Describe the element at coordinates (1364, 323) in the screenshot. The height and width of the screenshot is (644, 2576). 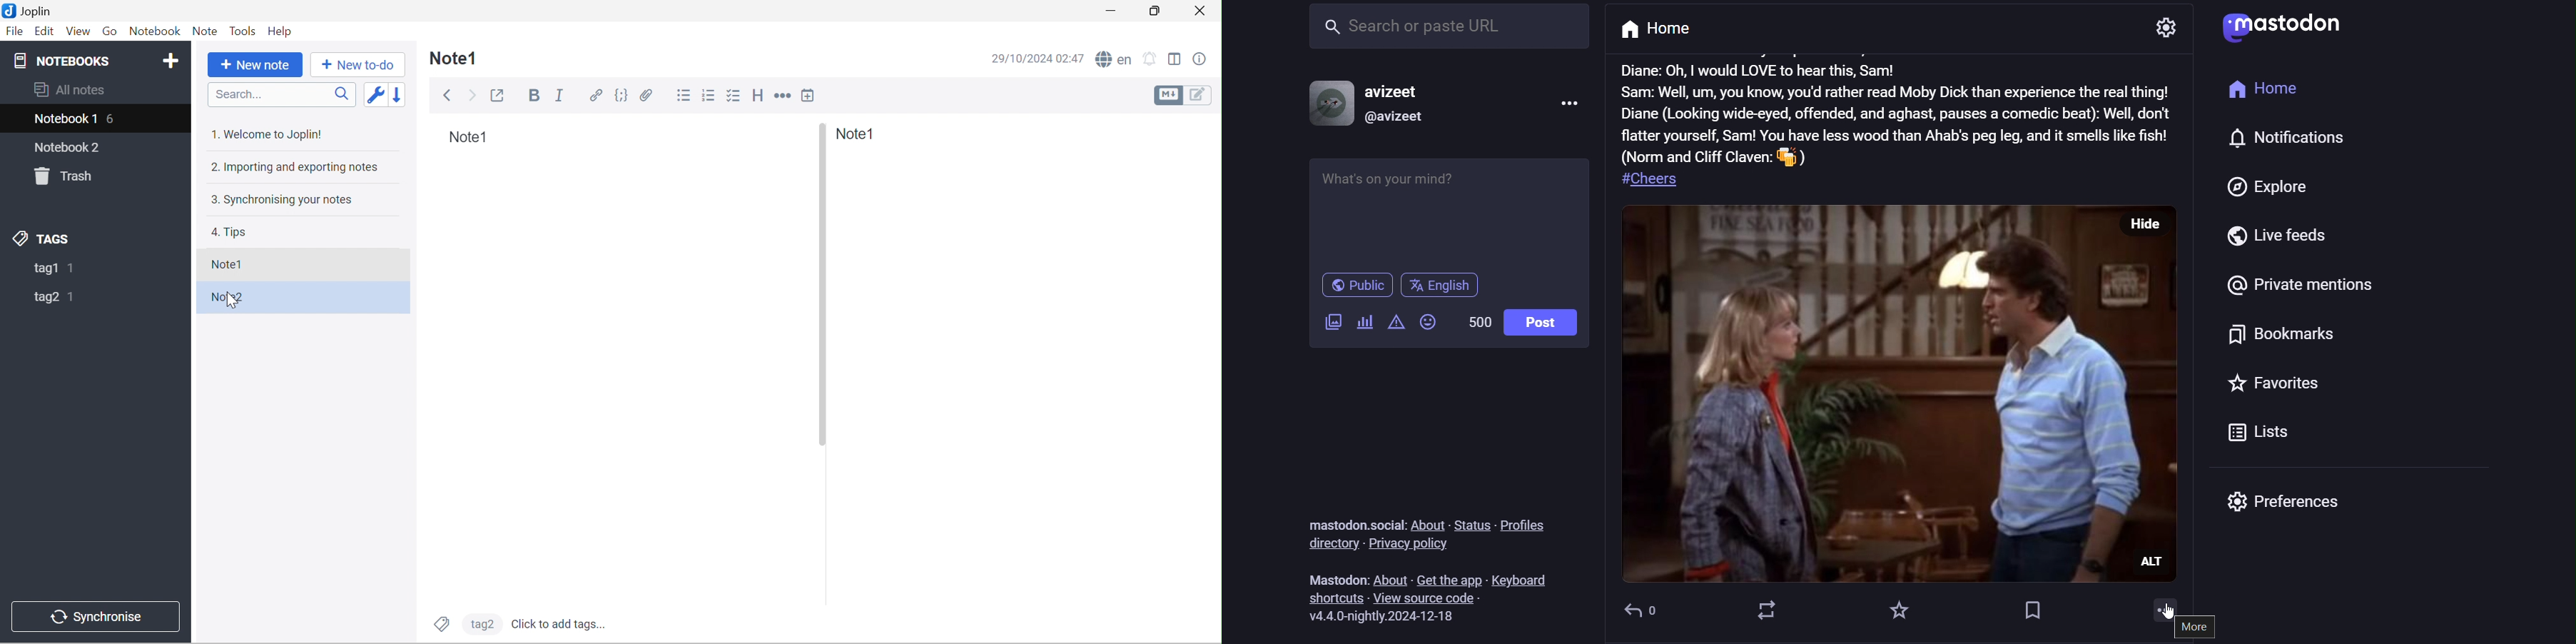
I see `add a poll` at that location.